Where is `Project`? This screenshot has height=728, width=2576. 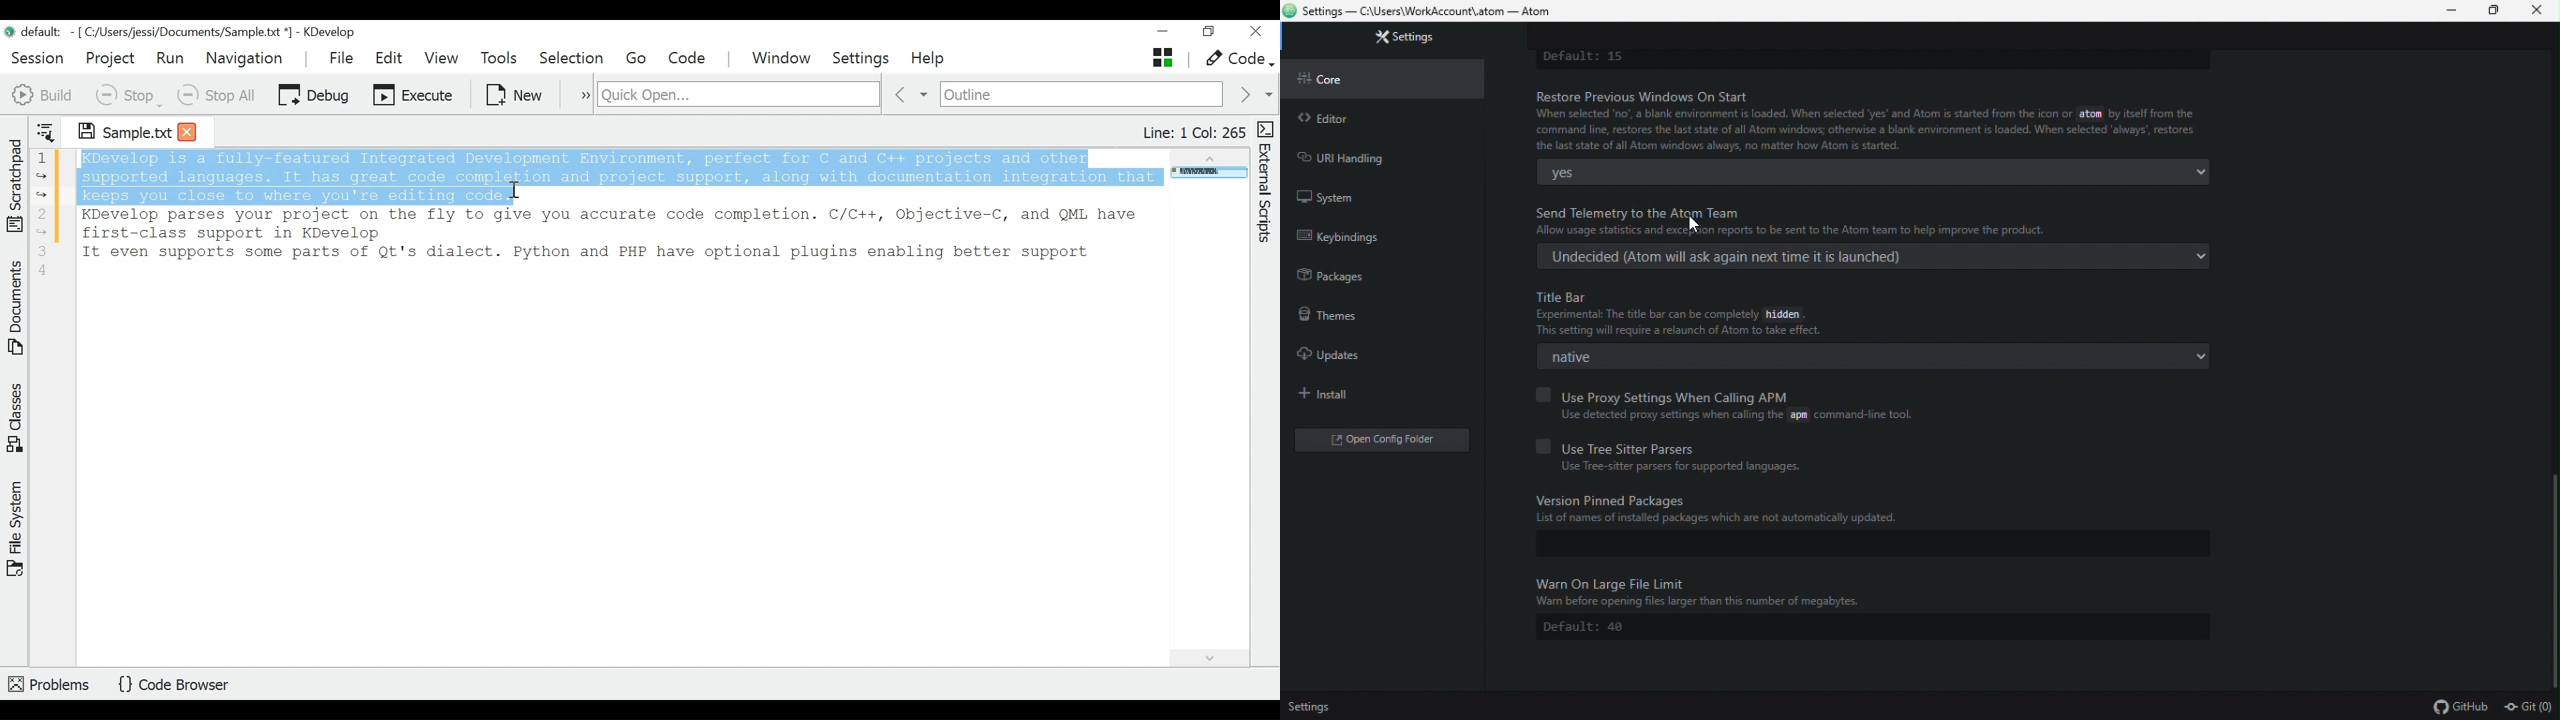 Project is located at coordinates (109, 58).